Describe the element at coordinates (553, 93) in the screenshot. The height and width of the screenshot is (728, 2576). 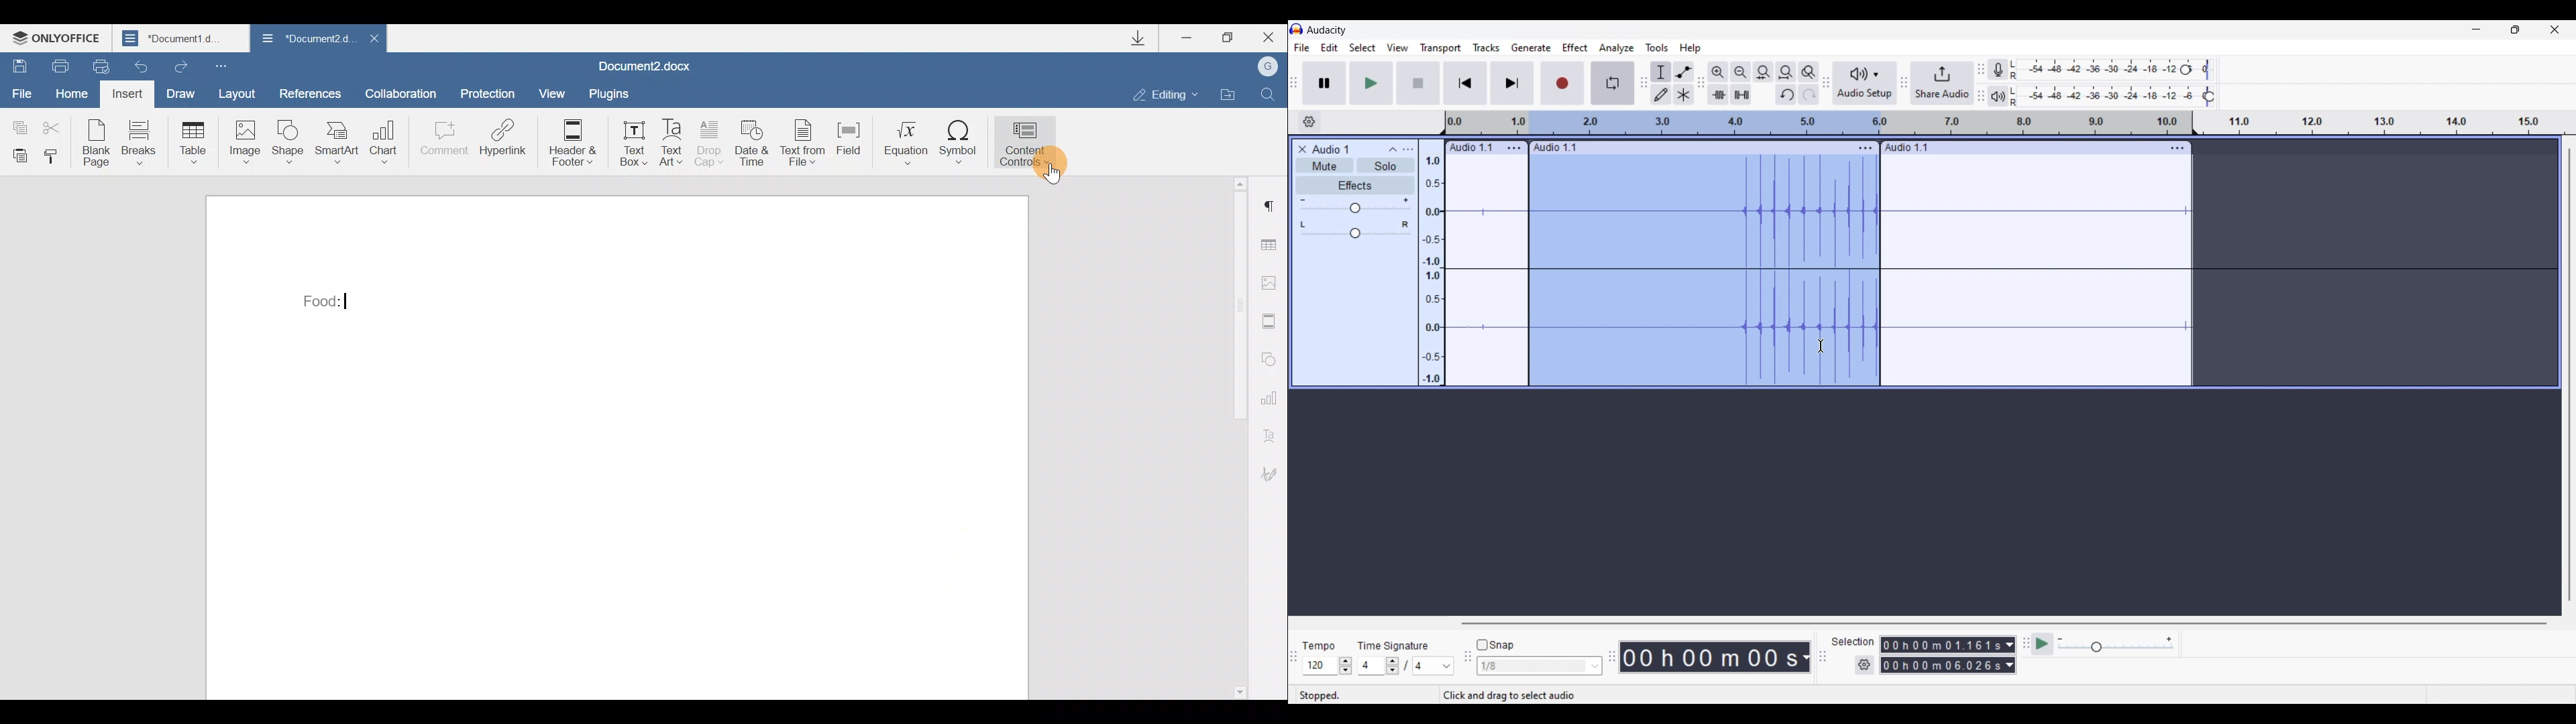
I see `View` at that location.